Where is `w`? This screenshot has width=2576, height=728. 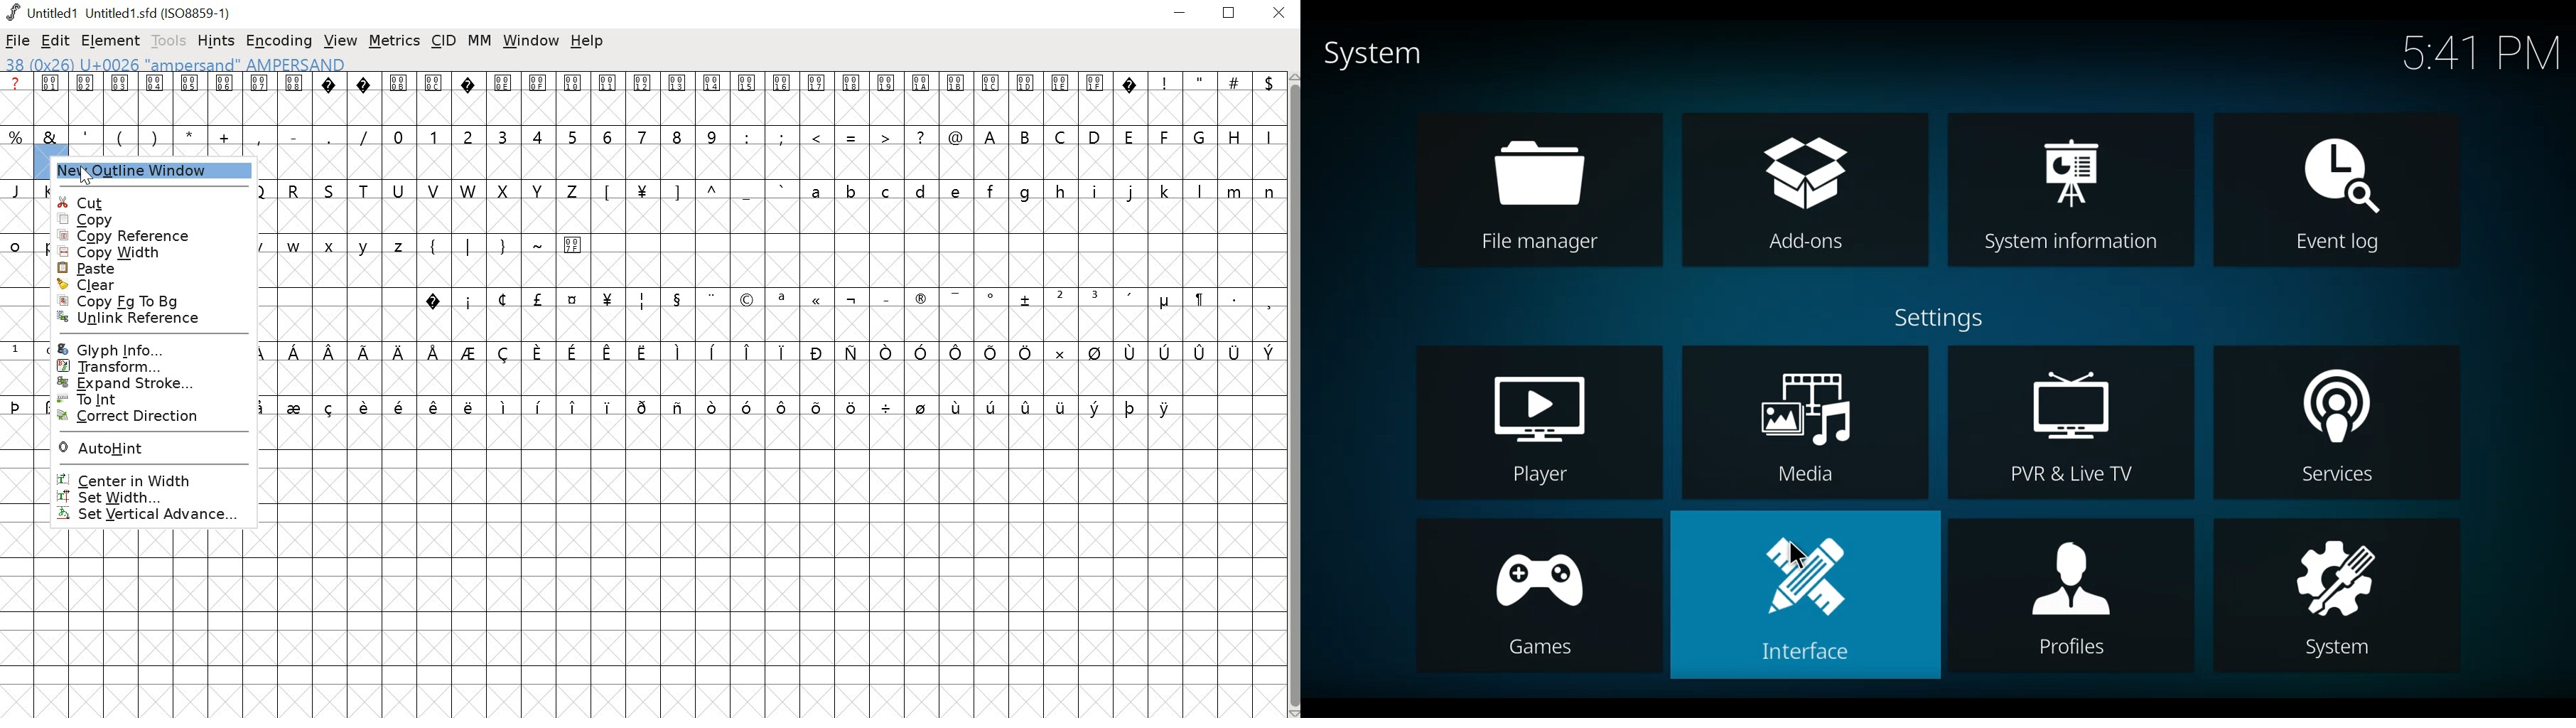 w is located at coordinates (294, 247).